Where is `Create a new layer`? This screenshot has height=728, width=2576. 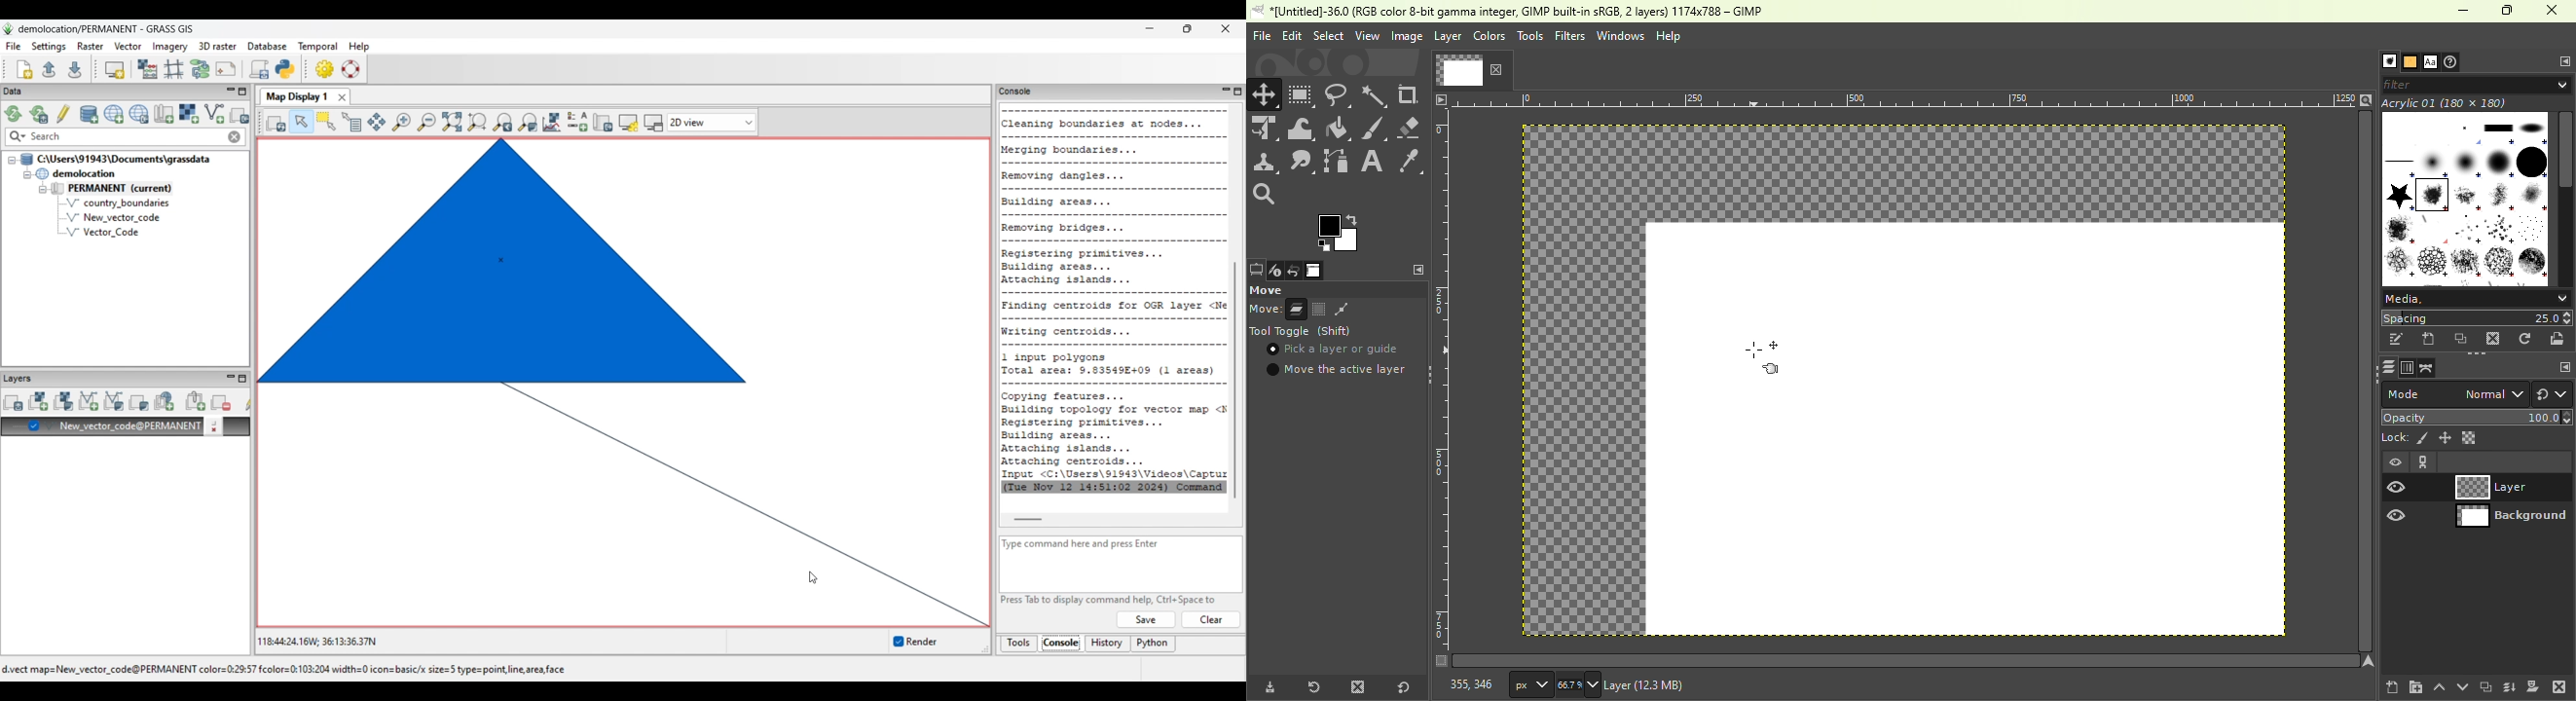
Create a new layer is located at coordinates (2392, 684).